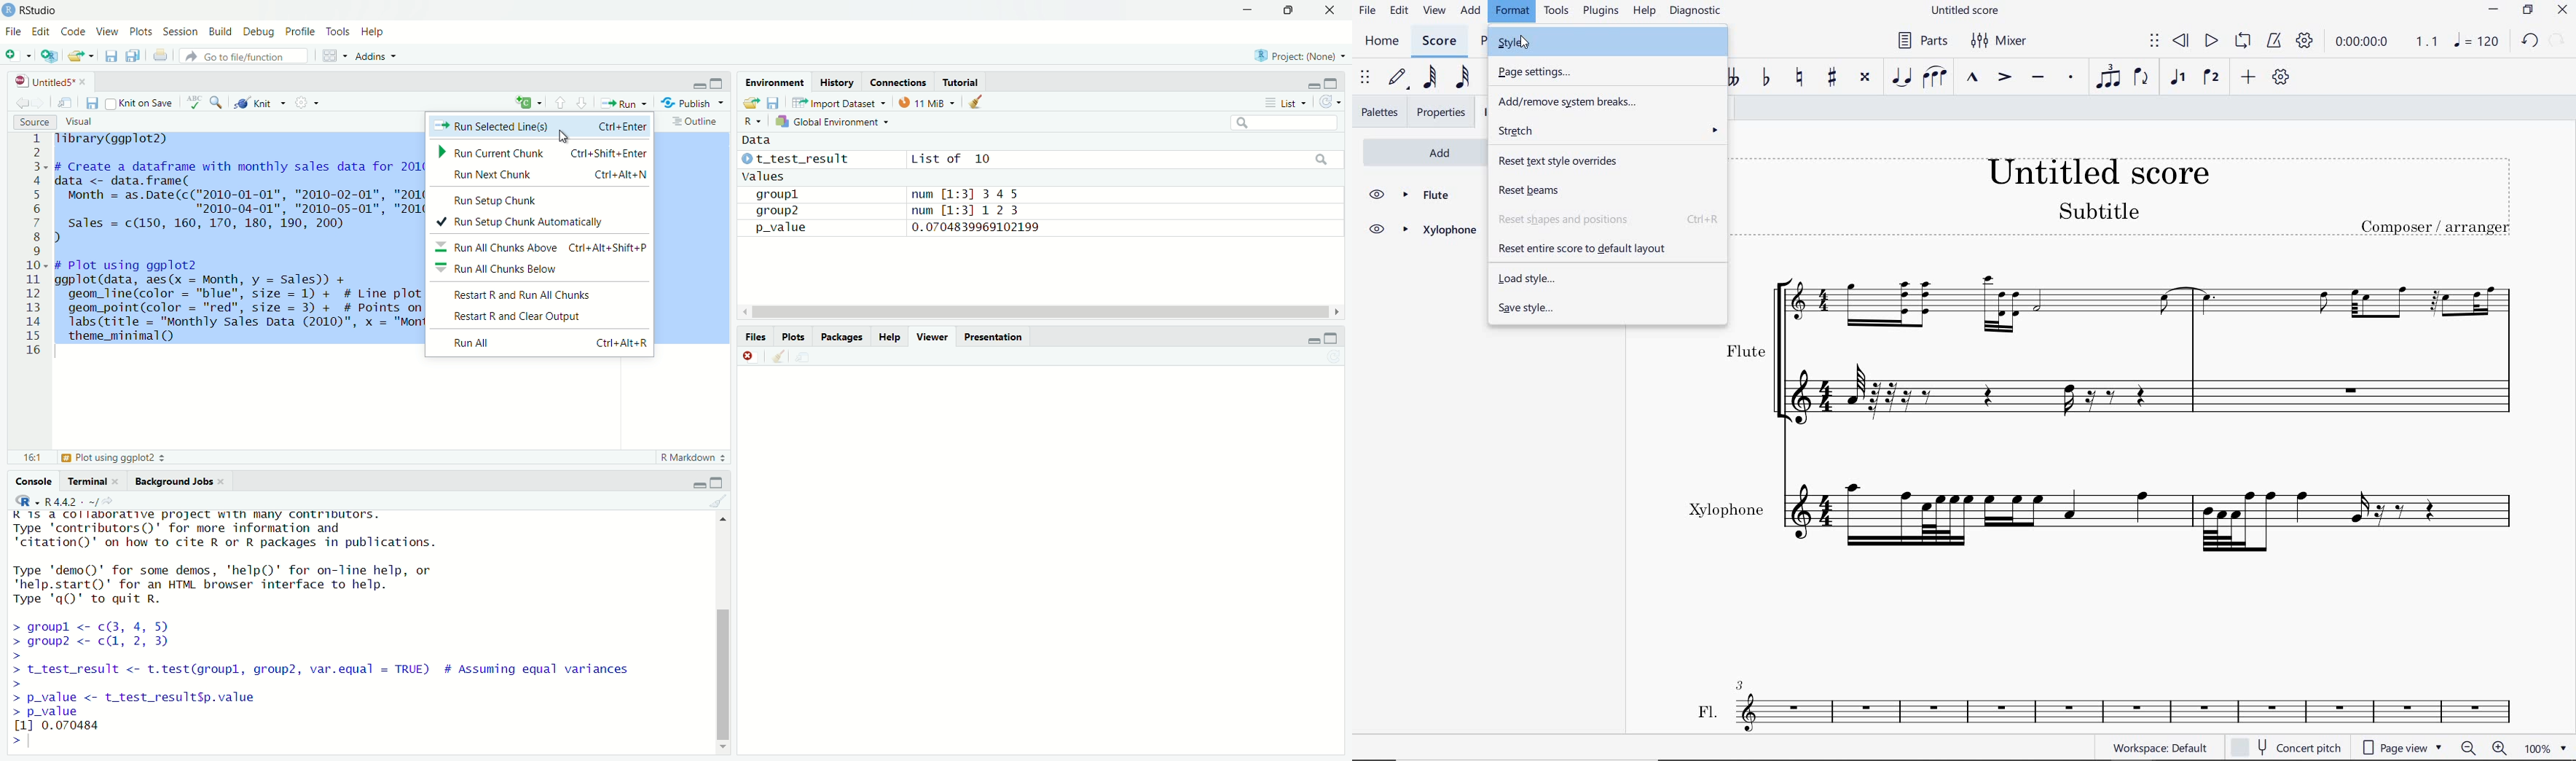  Describe the element at coordinates (994, 335) in the screenshot. I see `Presentation` at that location.